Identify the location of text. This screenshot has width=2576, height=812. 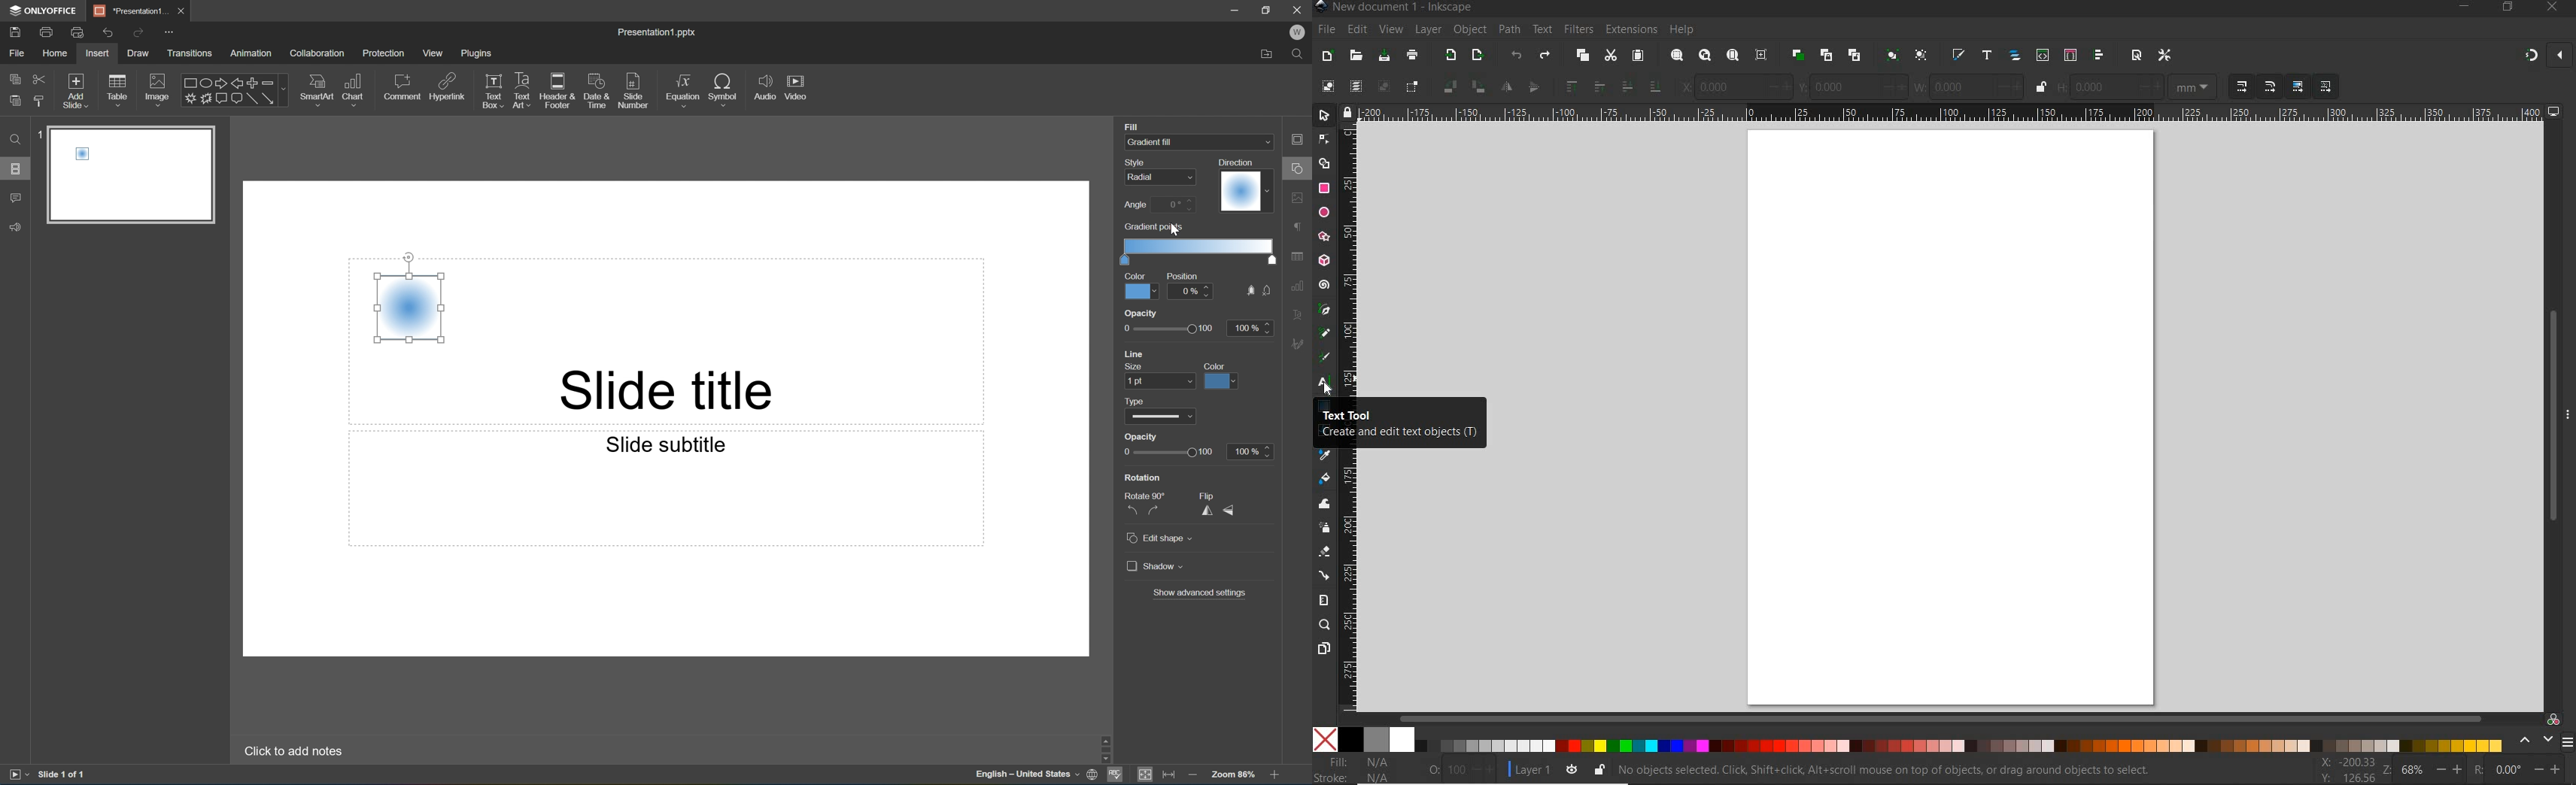
(1540, 30).